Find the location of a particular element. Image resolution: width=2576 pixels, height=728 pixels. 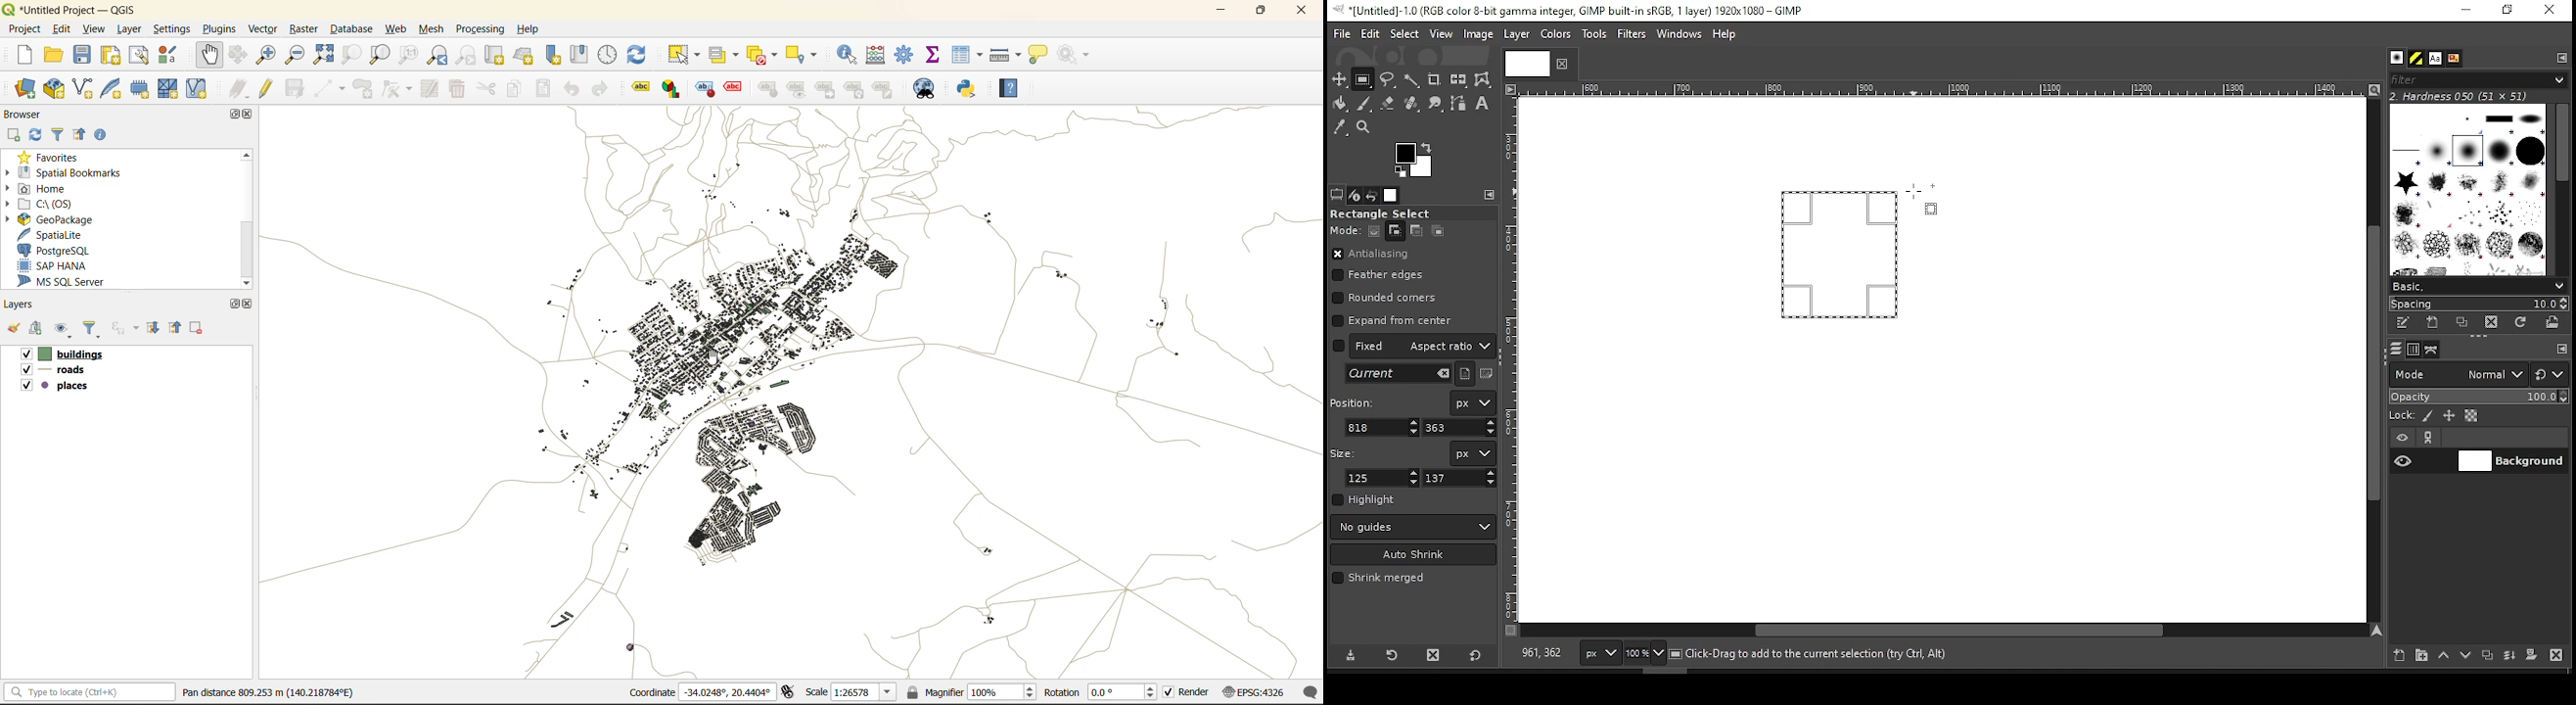

help is located at coordinates (1016, 88).